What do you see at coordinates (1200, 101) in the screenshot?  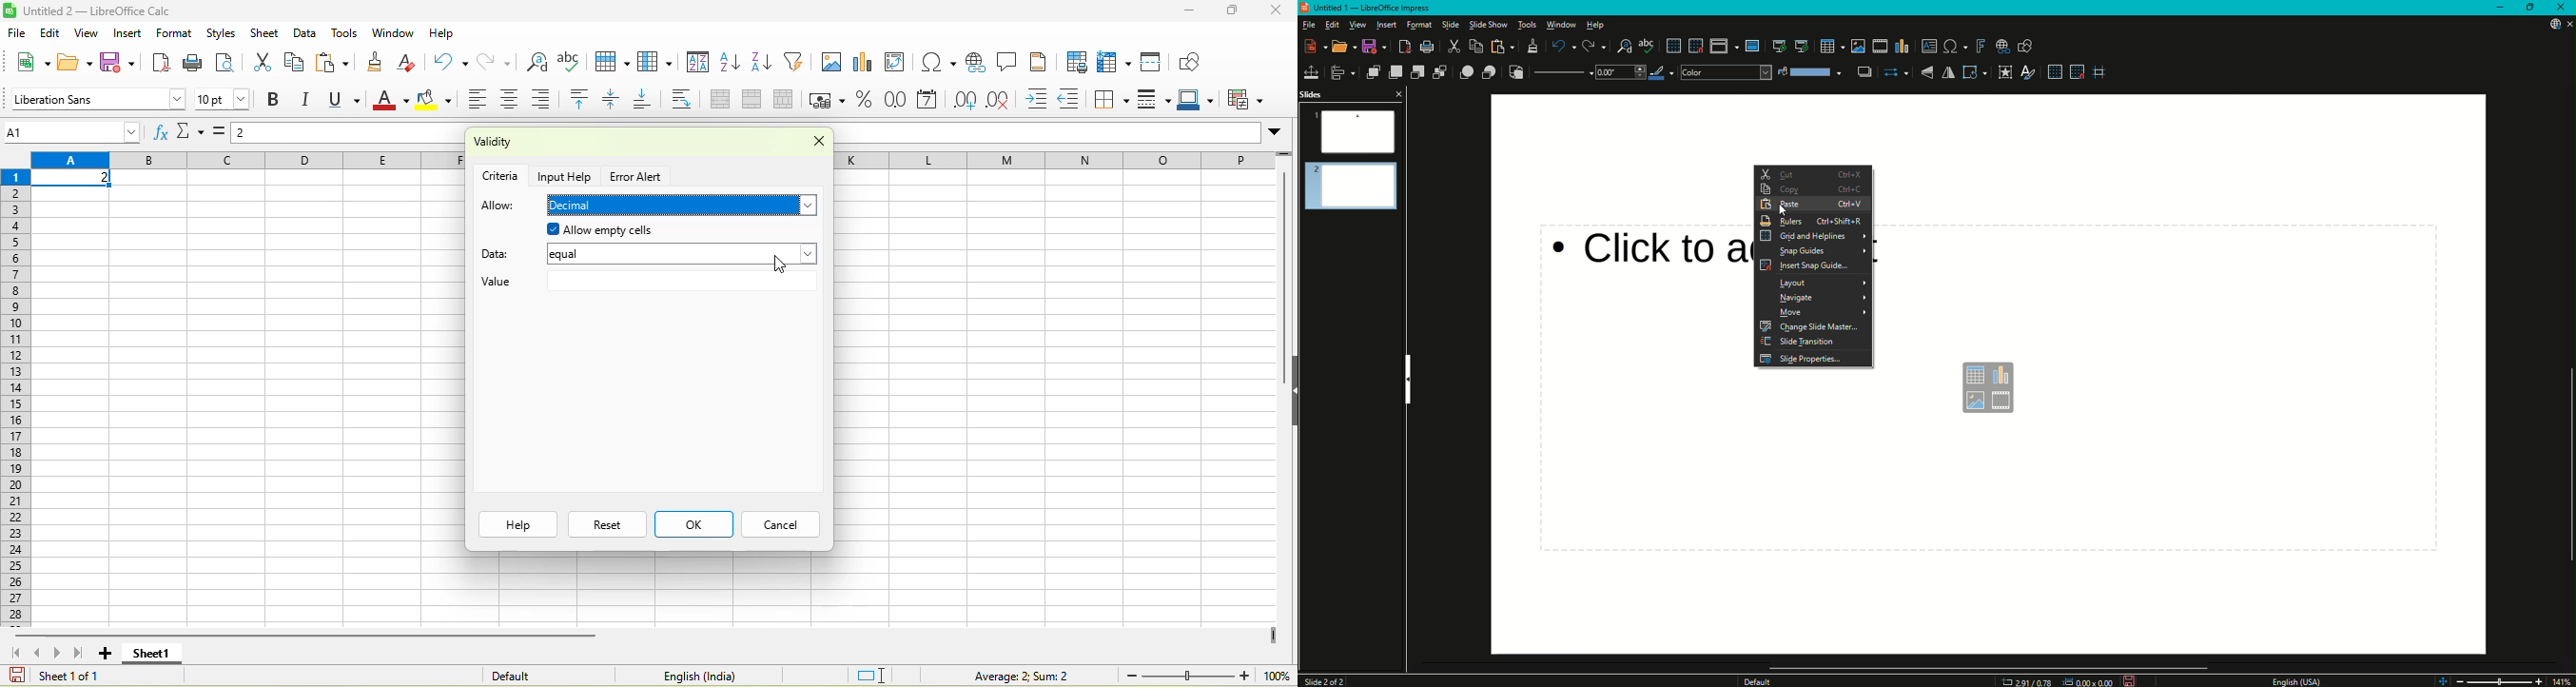 I see `border color` at bounding box center [1200, 101].